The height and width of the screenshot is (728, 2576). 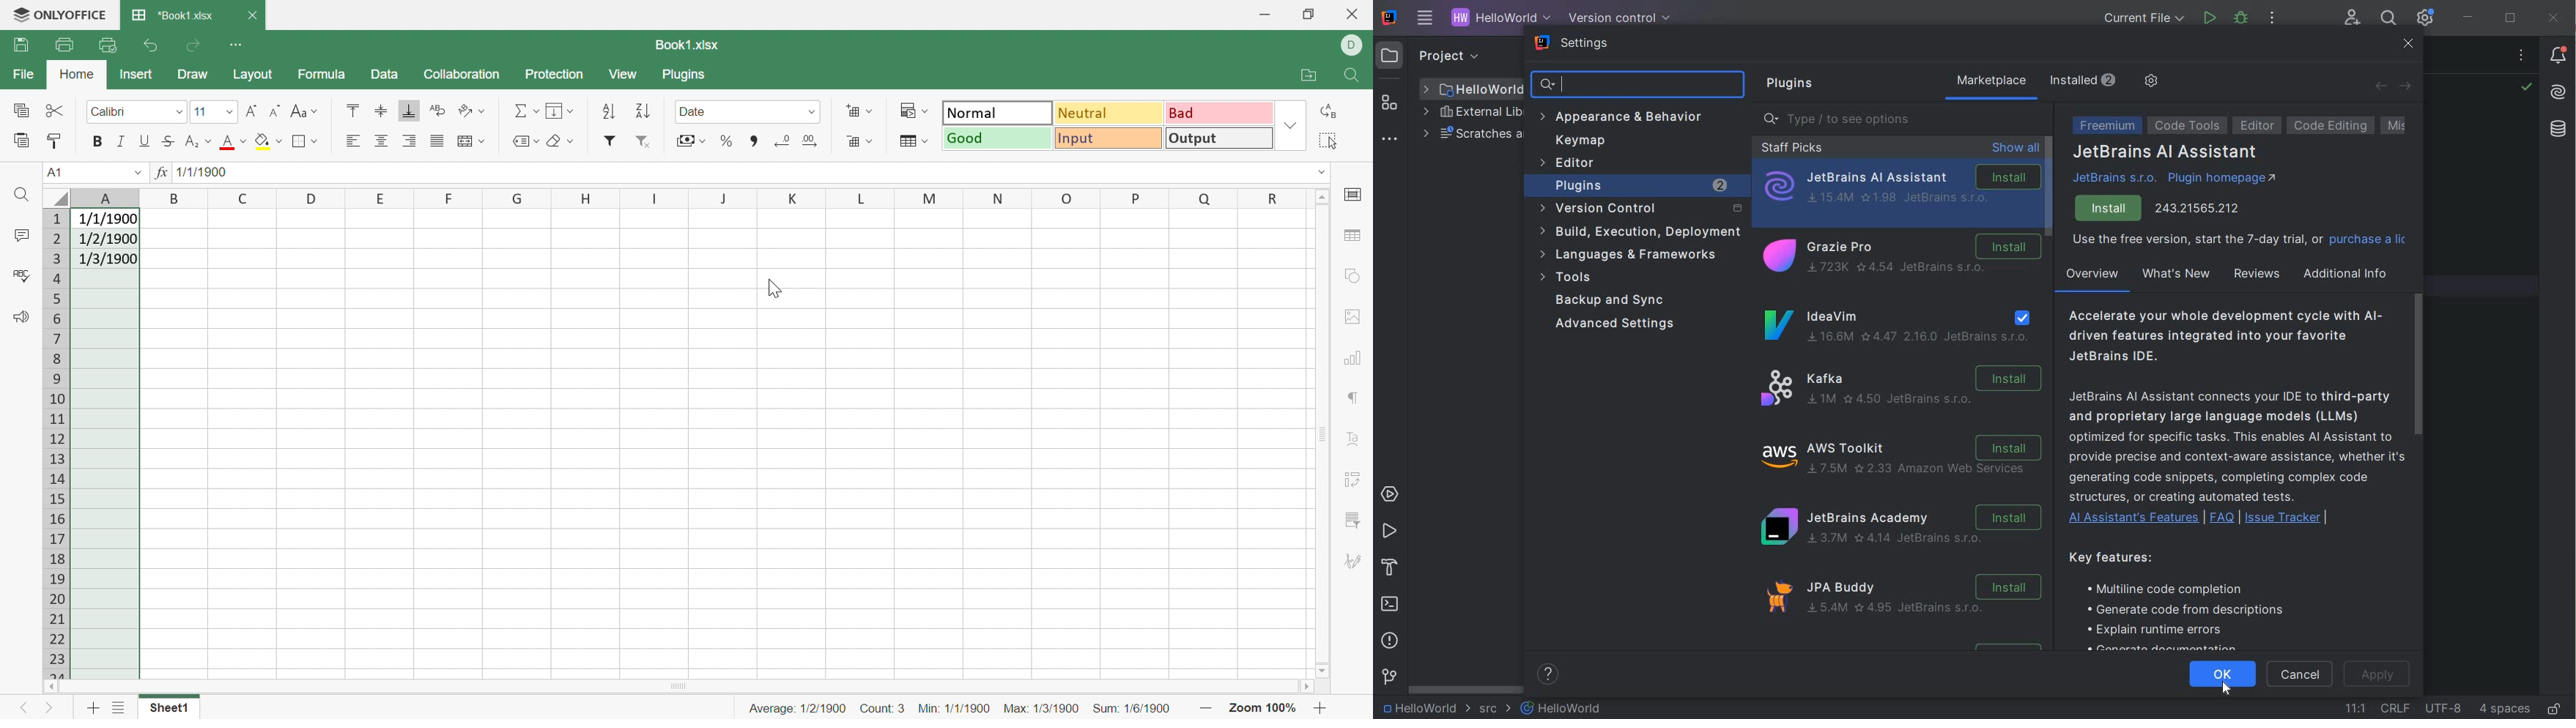 What do you see at coordinates (2388, 20) in the screenshot?
I see `SEARCH EVERYWHERE` at bounding box center [2388, 20].